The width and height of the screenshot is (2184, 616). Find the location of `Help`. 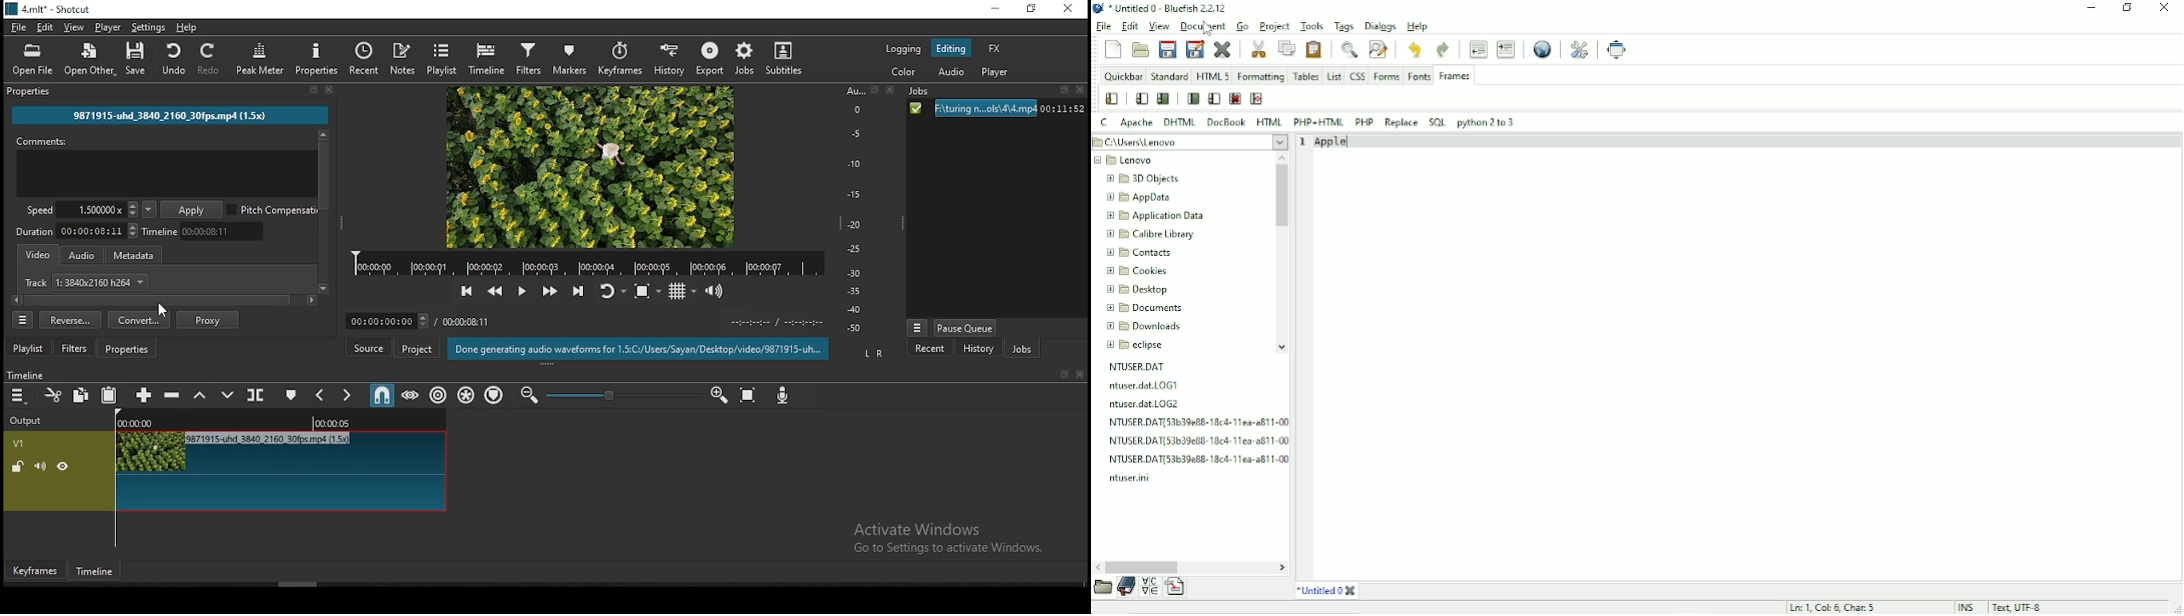

Help is located at coordinates (1419, 25).